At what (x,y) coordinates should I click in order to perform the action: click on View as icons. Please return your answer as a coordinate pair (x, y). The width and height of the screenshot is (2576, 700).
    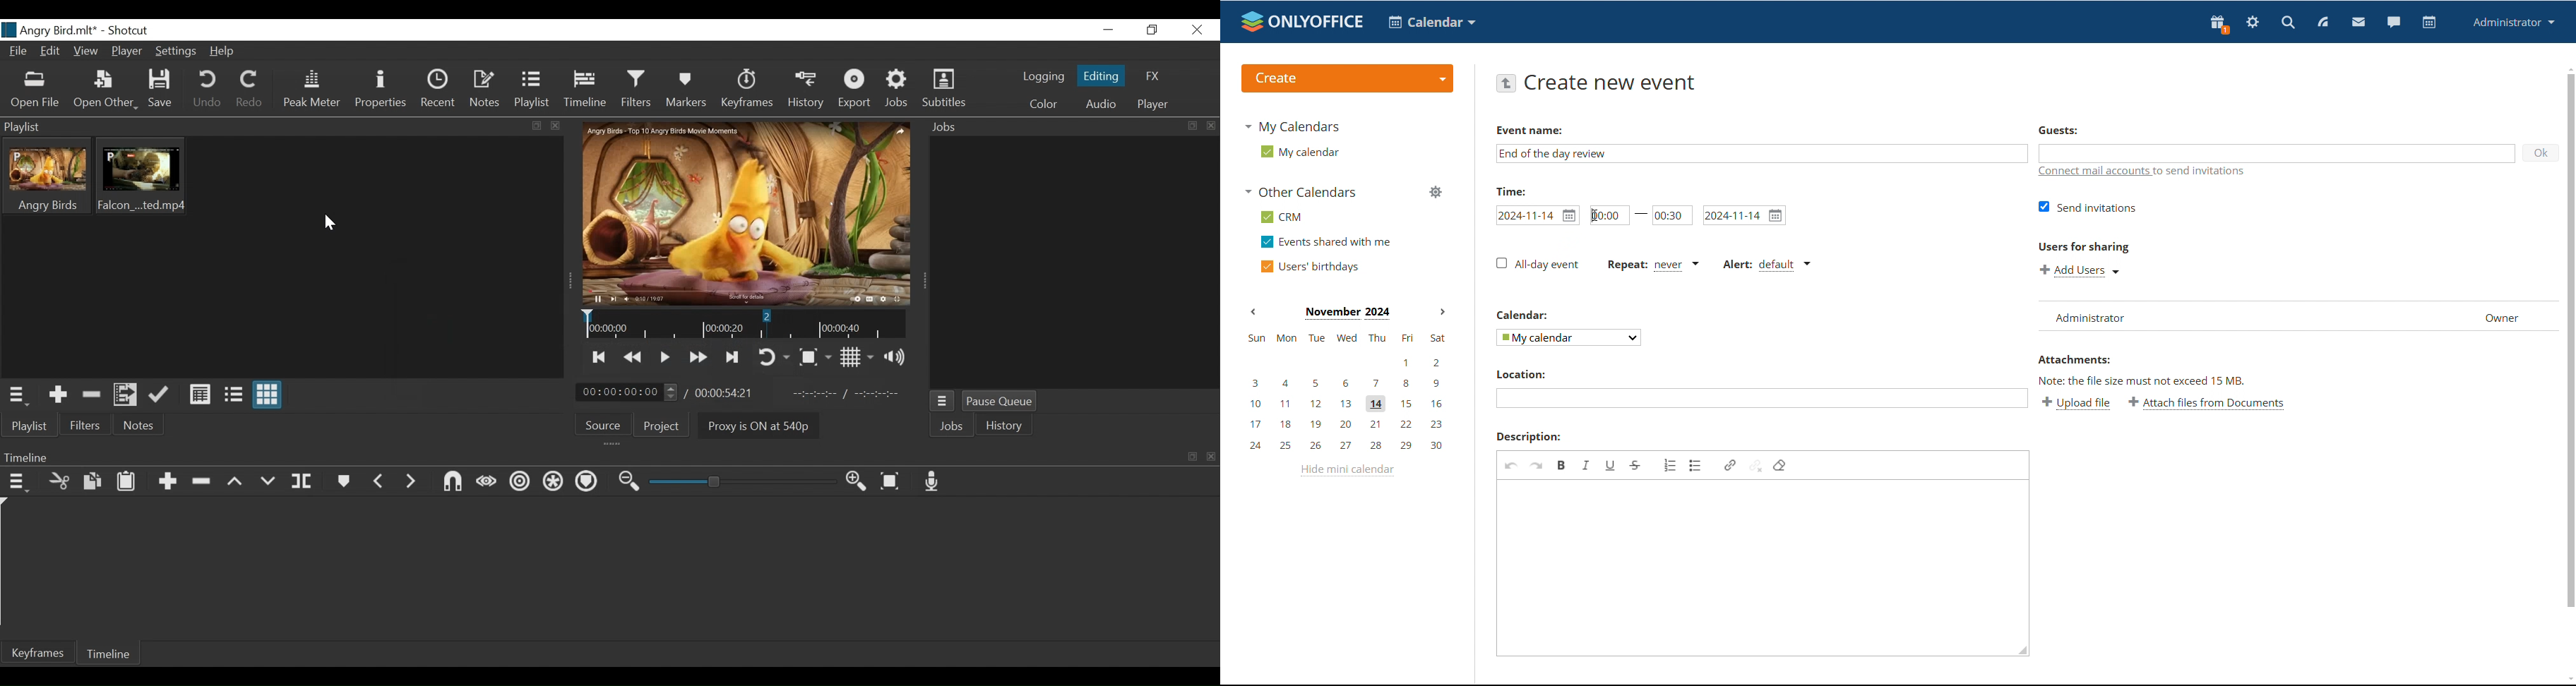
    Looking at the image, I should click on (269, 395).